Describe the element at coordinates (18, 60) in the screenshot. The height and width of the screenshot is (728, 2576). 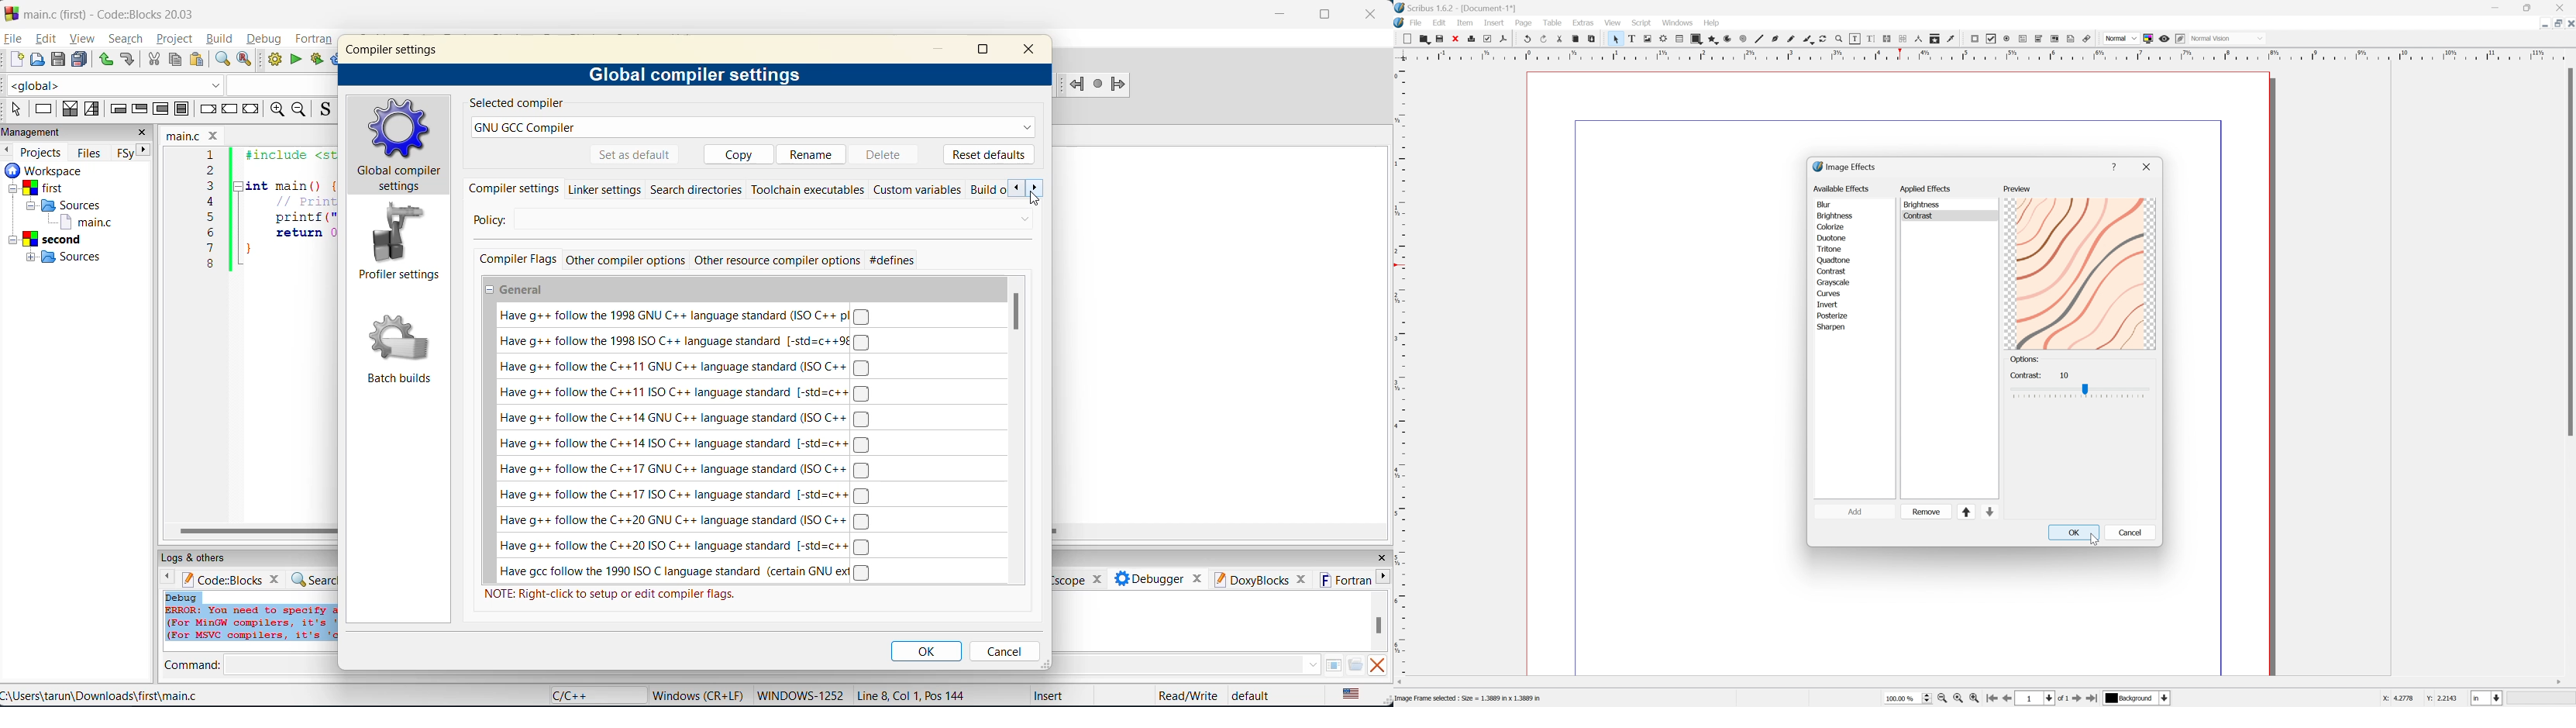
I see `new file` at that location.